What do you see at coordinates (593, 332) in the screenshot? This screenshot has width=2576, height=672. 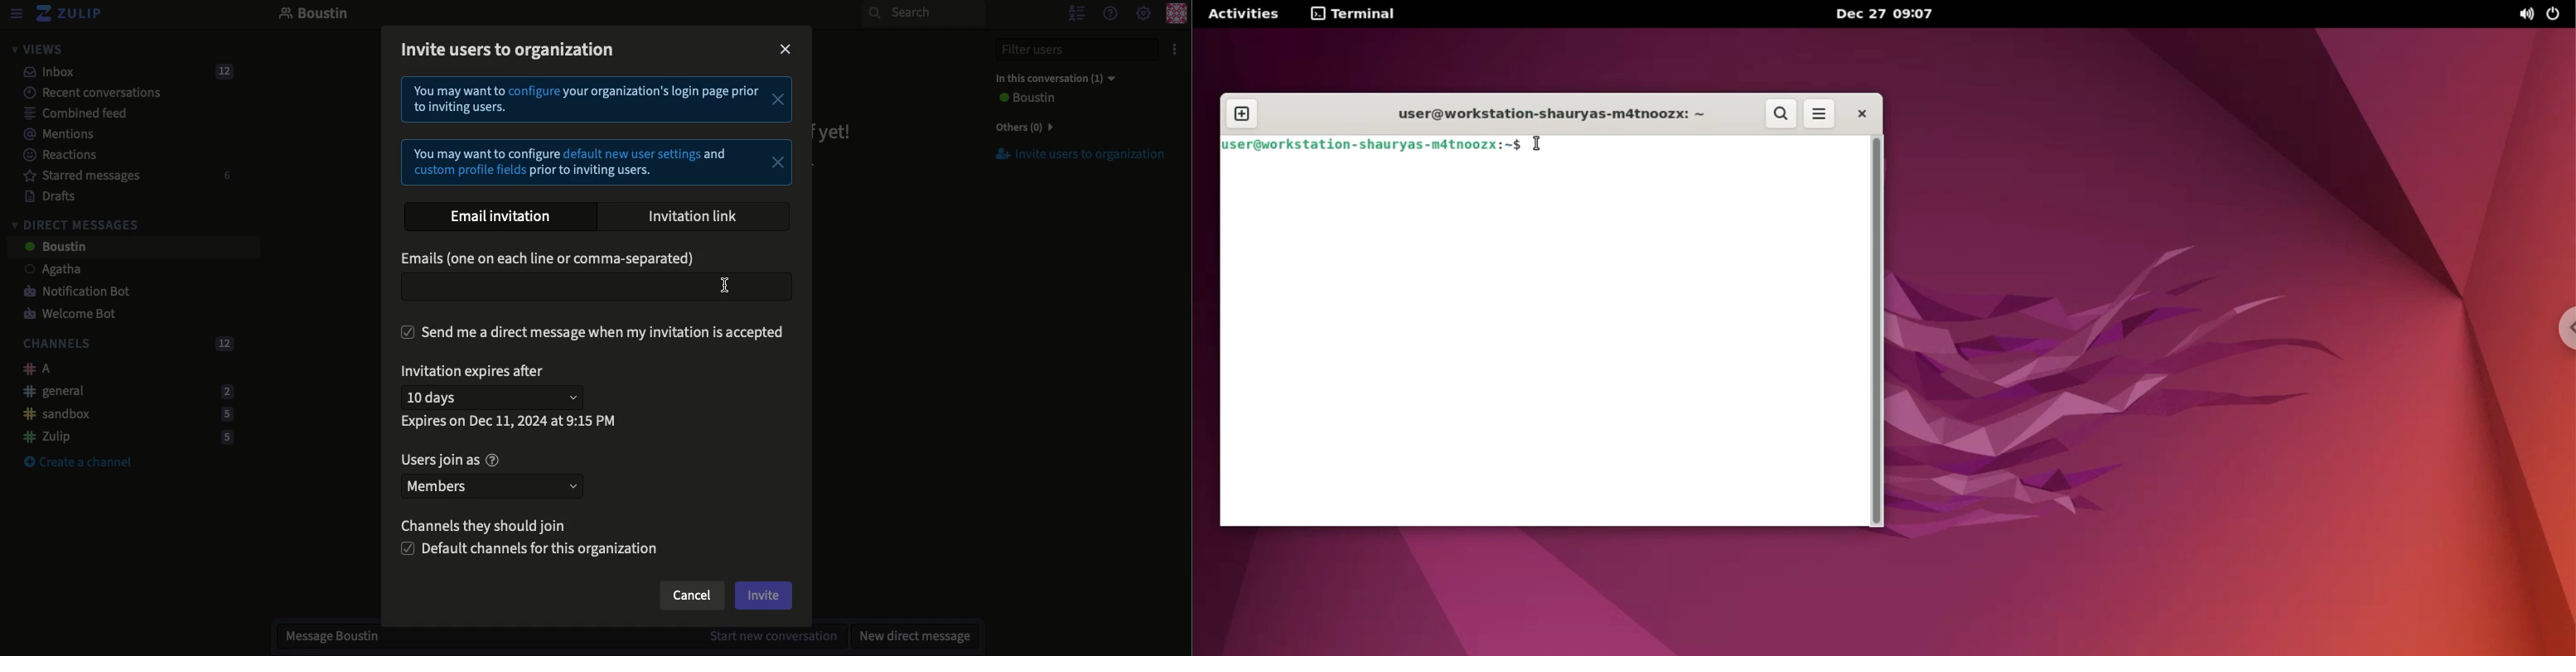 I see `Send DM when invitation is accepted` at bounding box center [593, 332].